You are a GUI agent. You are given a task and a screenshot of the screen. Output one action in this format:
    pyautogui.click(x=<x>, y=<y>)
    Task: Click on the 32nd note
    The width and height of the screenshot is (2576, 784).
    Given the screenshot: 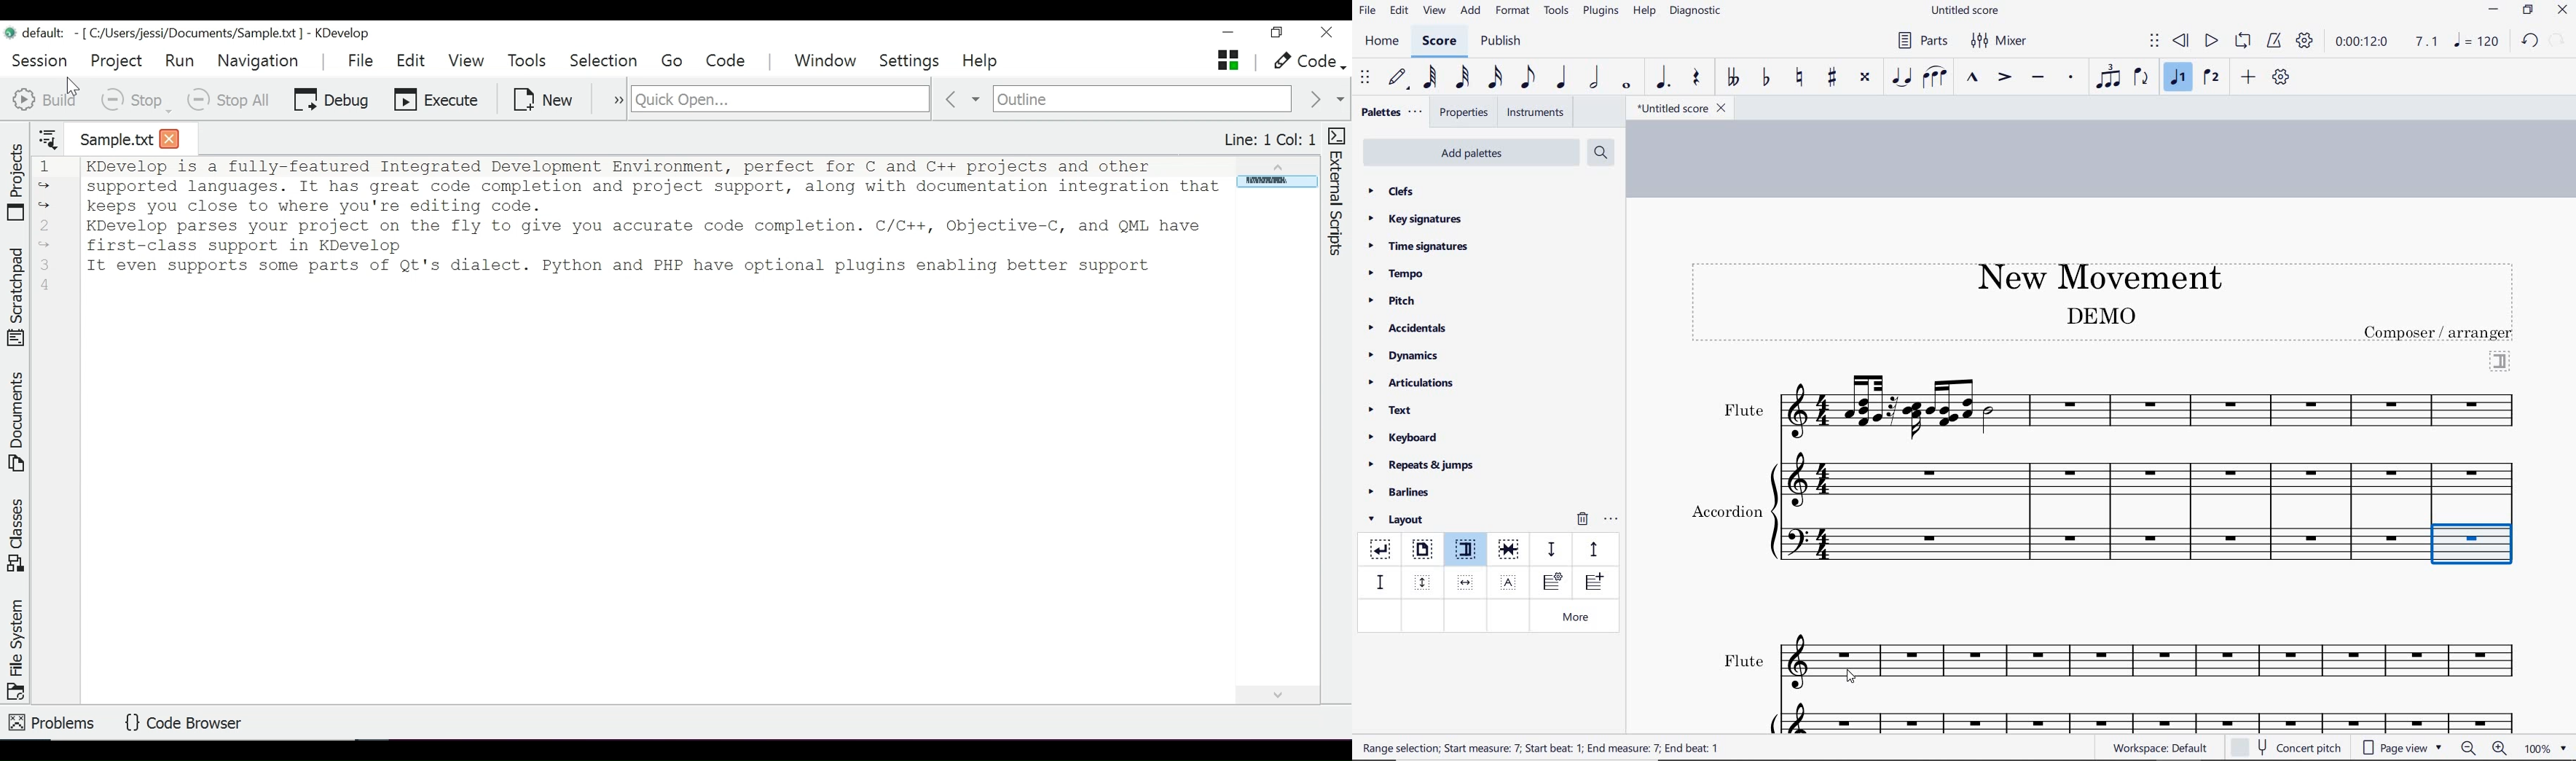 What is the action you would take?
    pyautogui.click(x=1461, y=78)
    